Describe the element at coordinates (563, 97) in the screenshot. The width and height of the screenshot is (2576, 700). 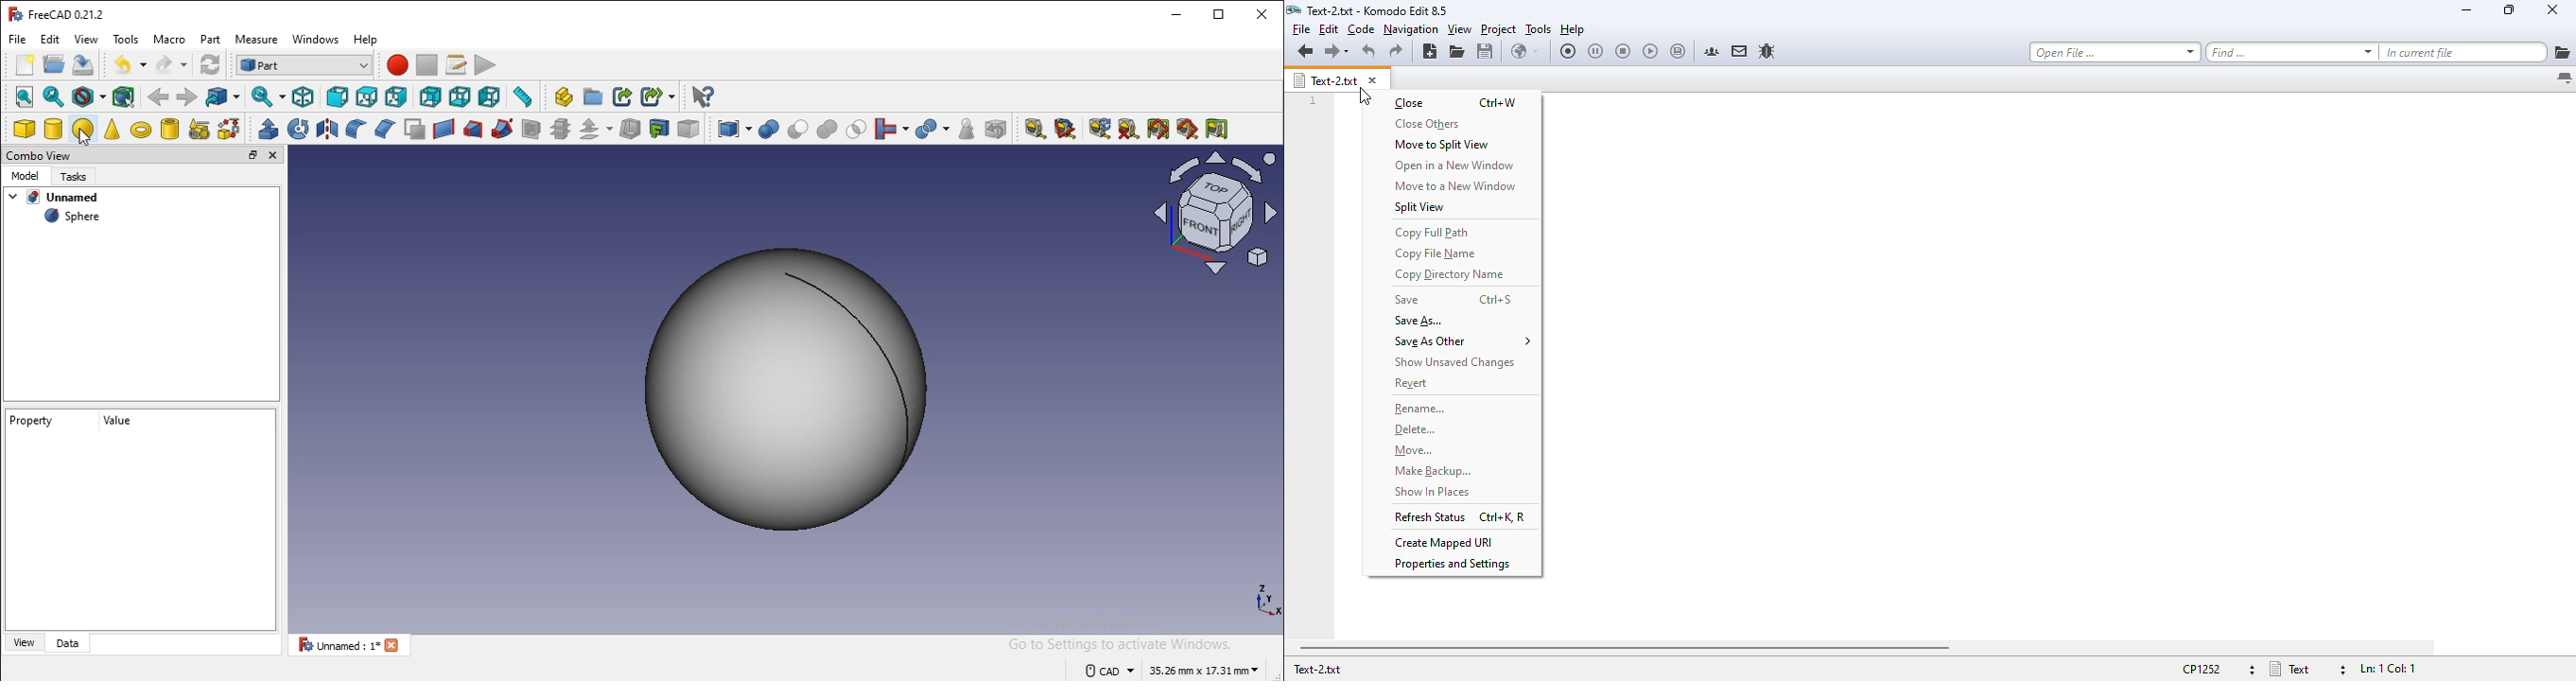
I see `create part` at that location.